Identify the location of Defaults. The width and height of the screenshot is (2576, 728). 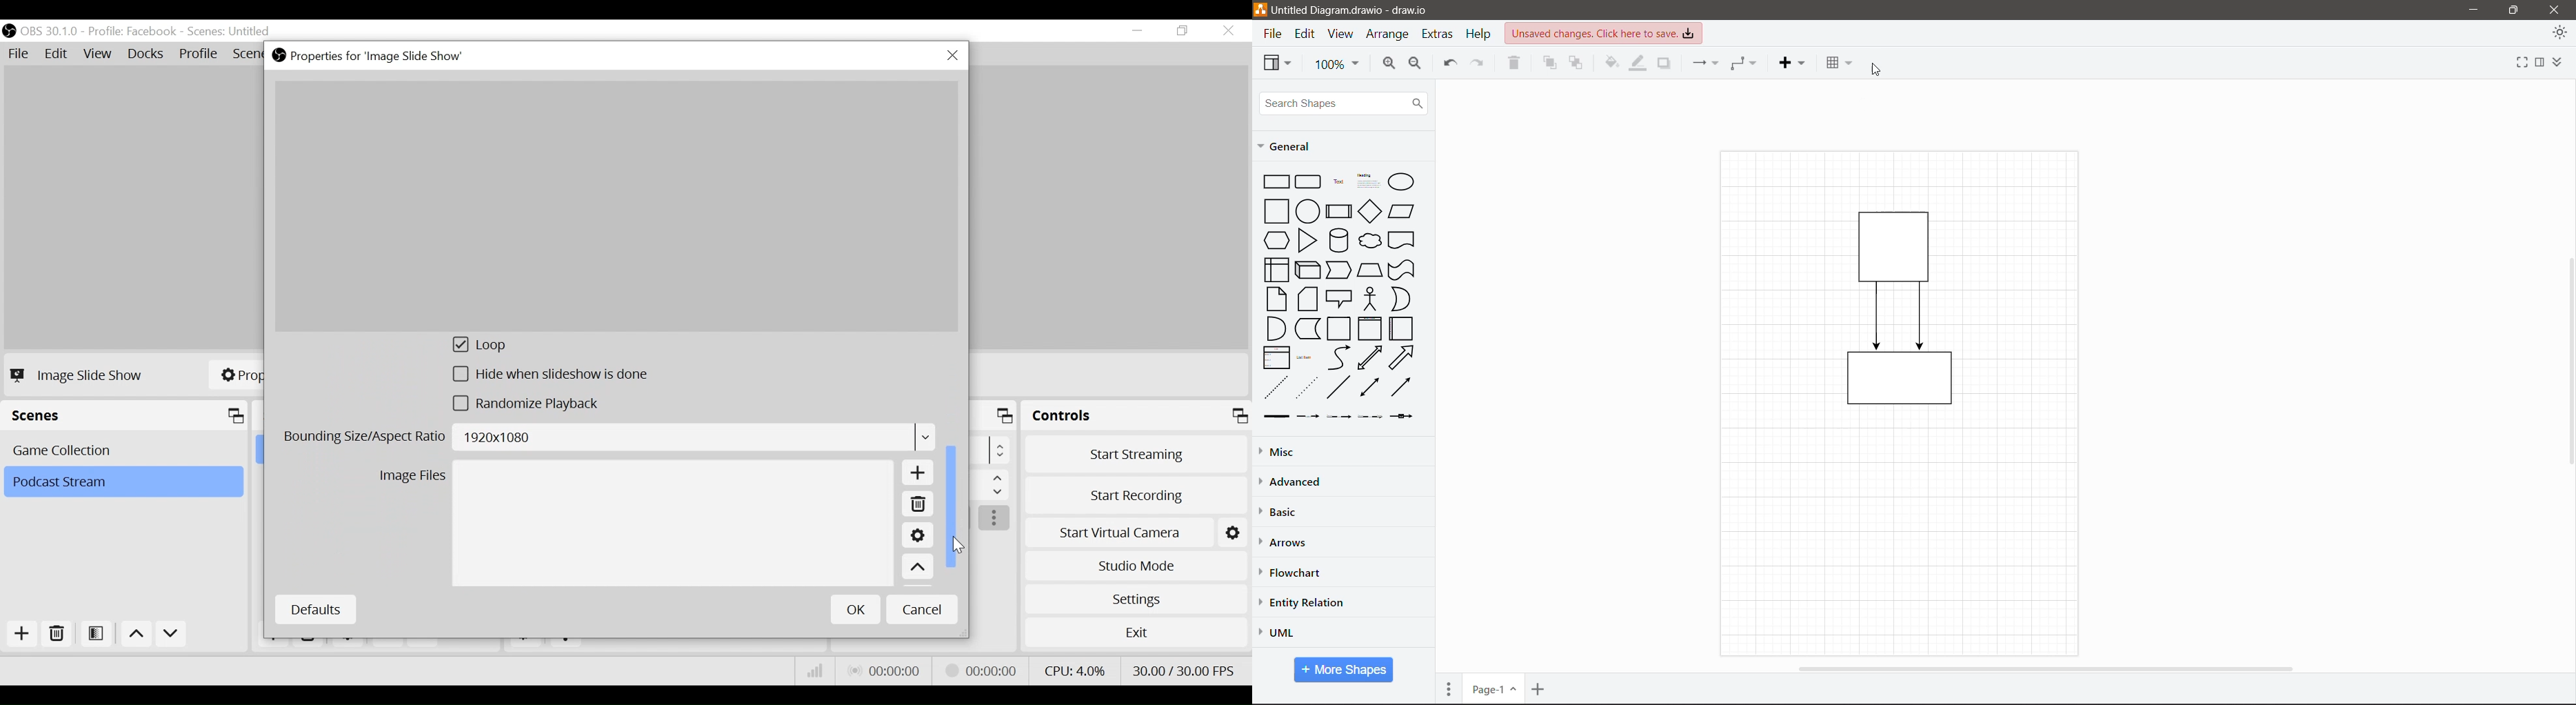
(315, 610).